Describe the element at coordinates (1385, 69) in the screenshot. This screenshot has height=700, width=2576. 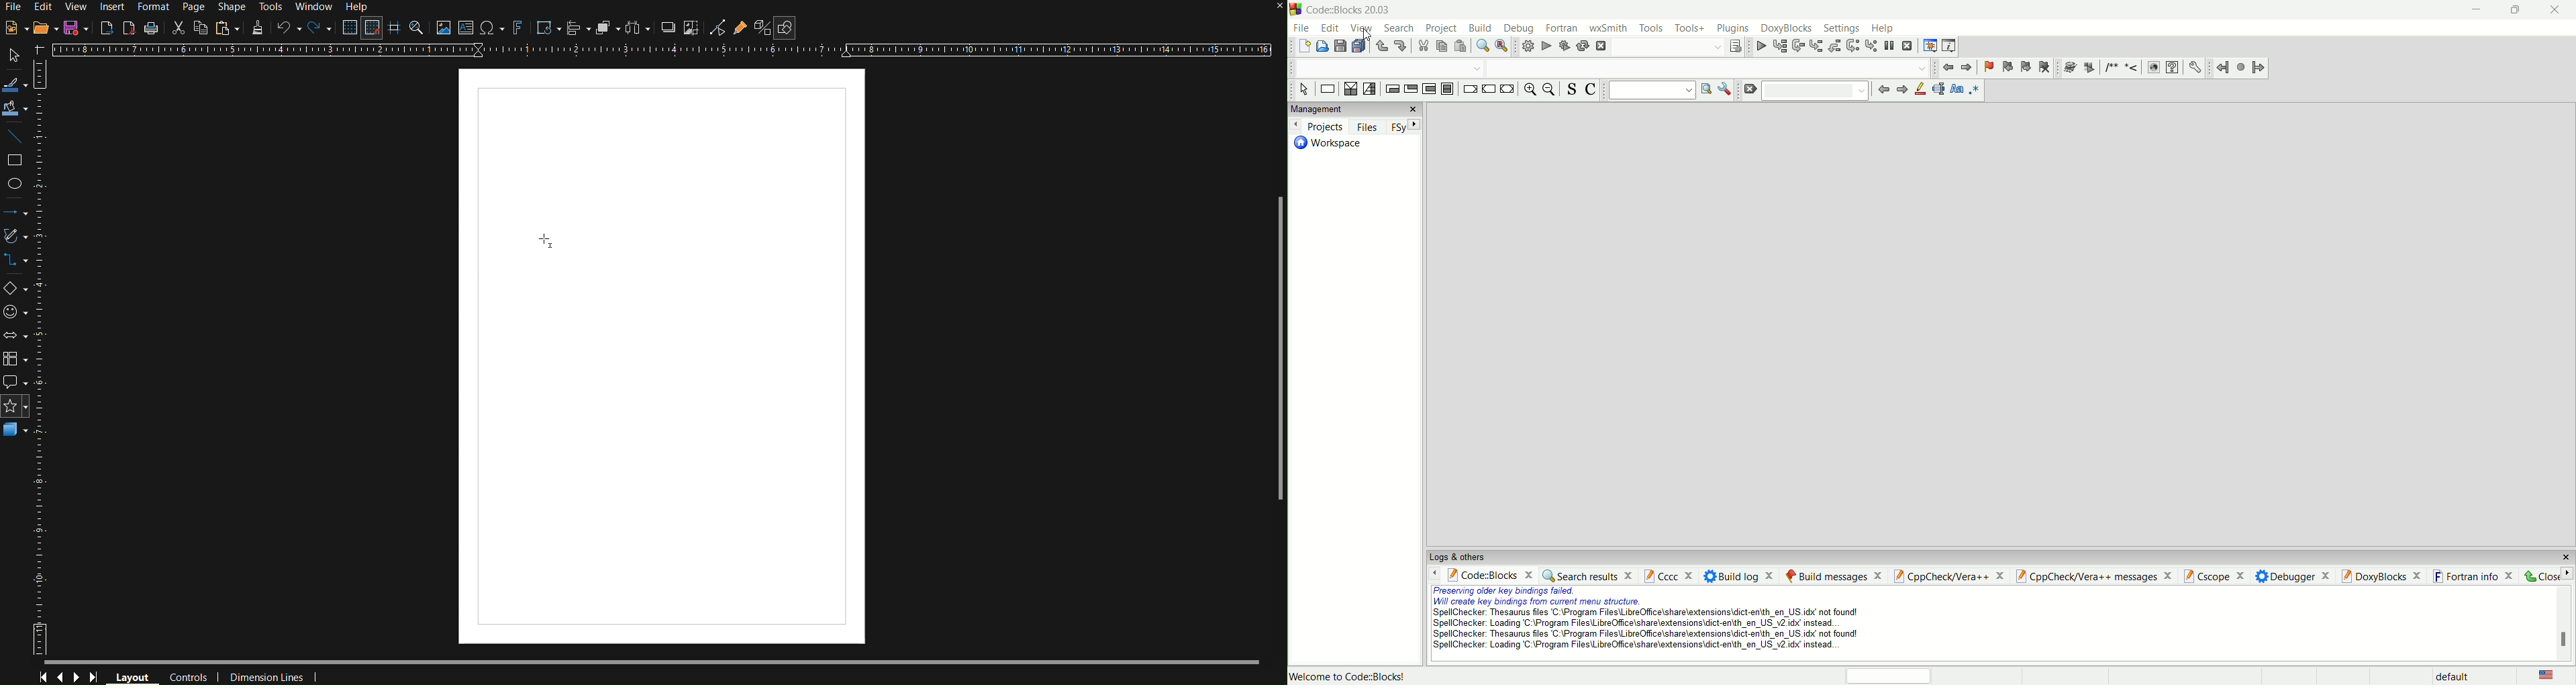
I see `Code completion compiler` at that location.